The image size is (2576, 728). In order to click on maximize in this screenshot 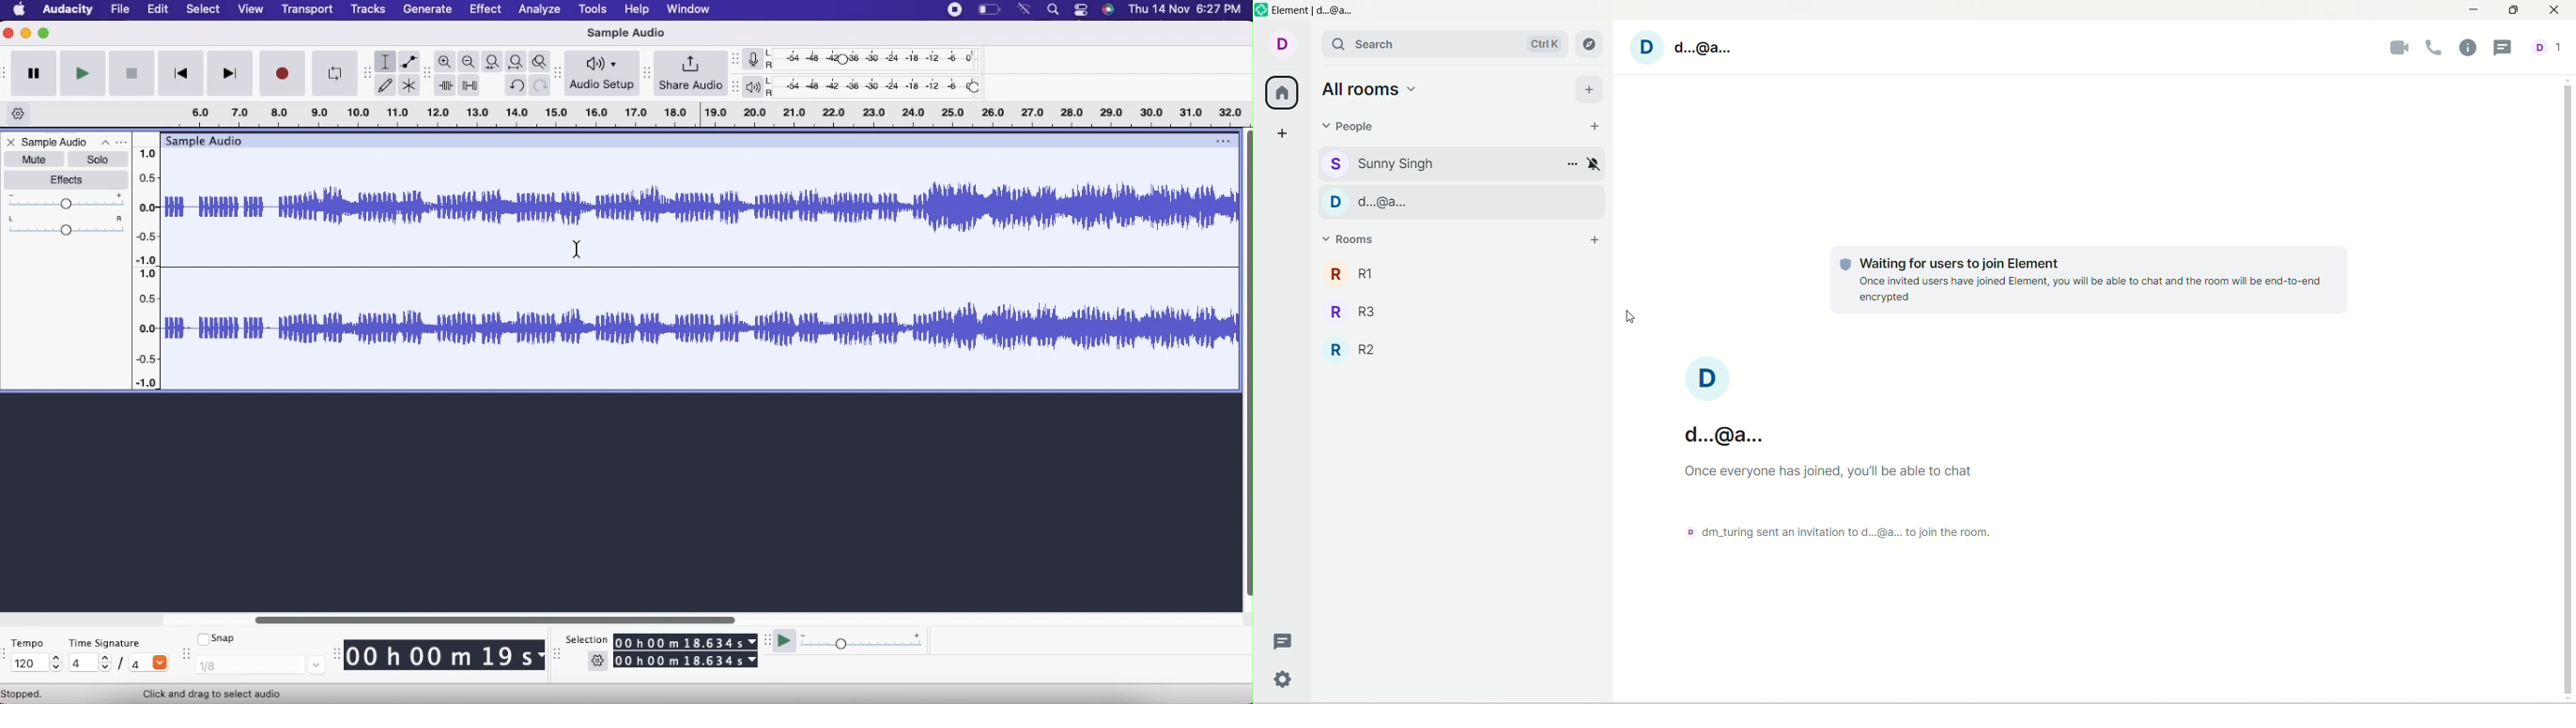, I will do `click(2512, 12)`.